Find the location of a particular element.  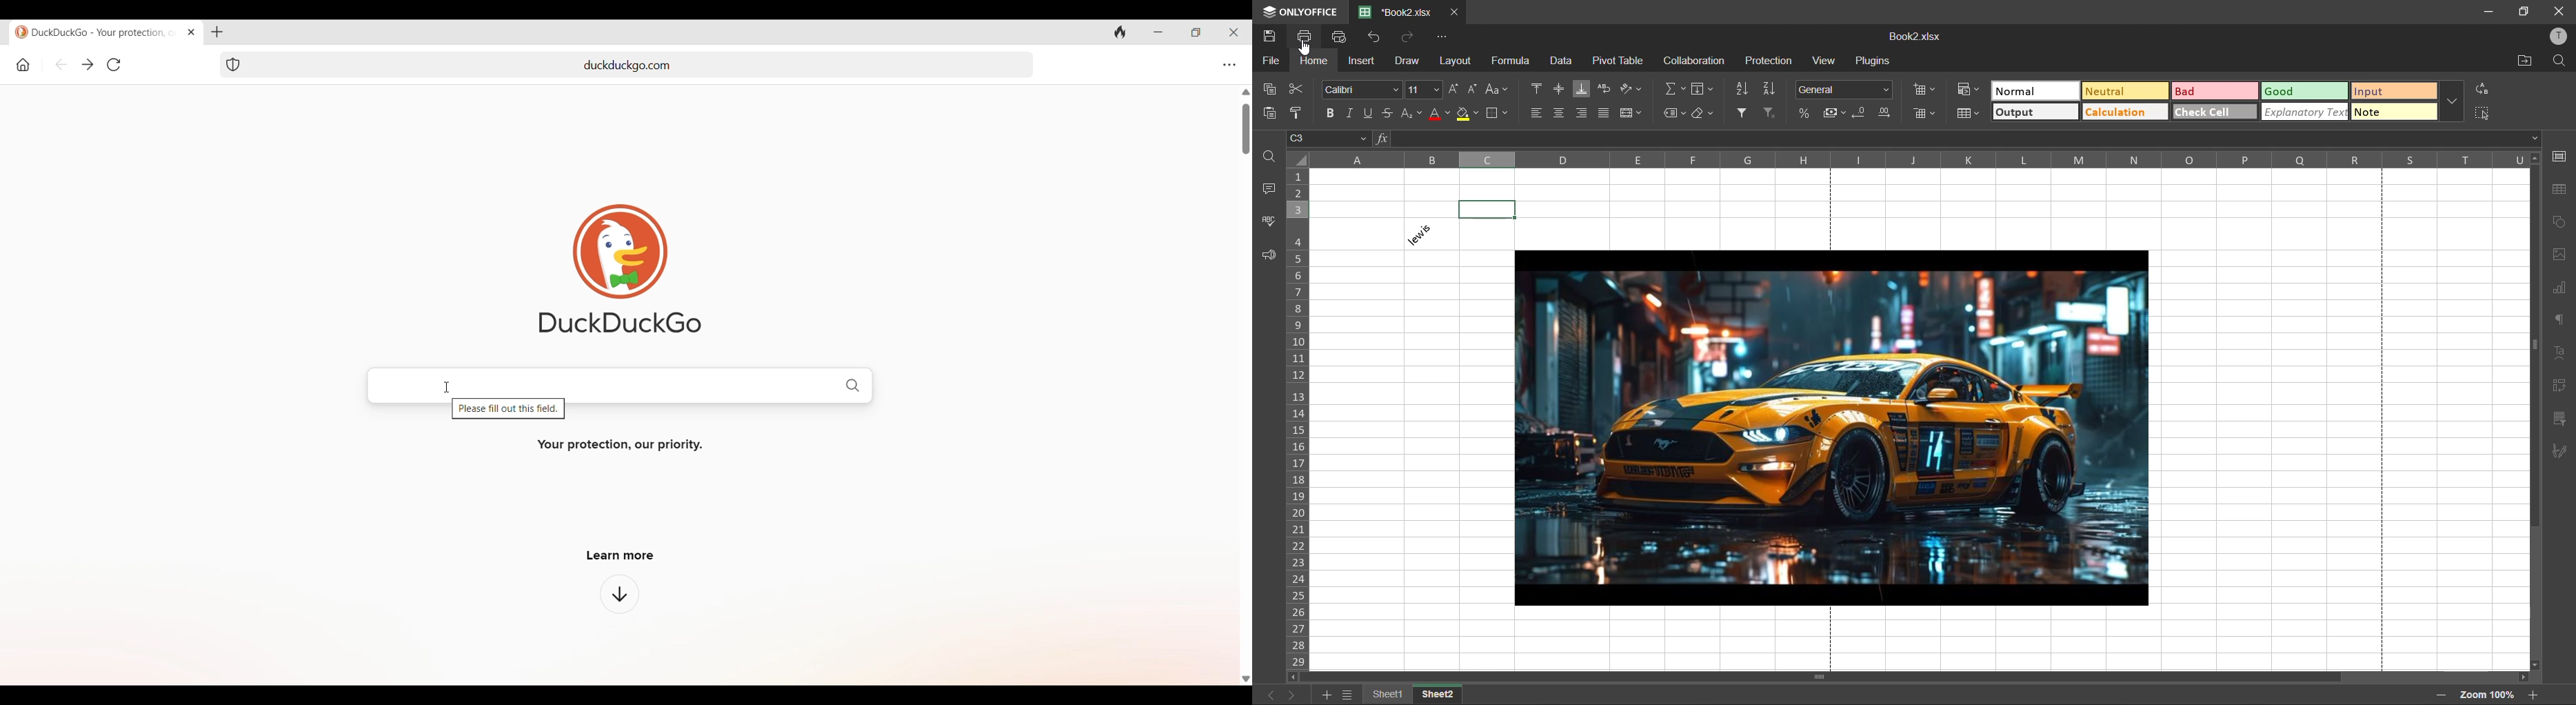

data is located at coordinates (1559, 60).